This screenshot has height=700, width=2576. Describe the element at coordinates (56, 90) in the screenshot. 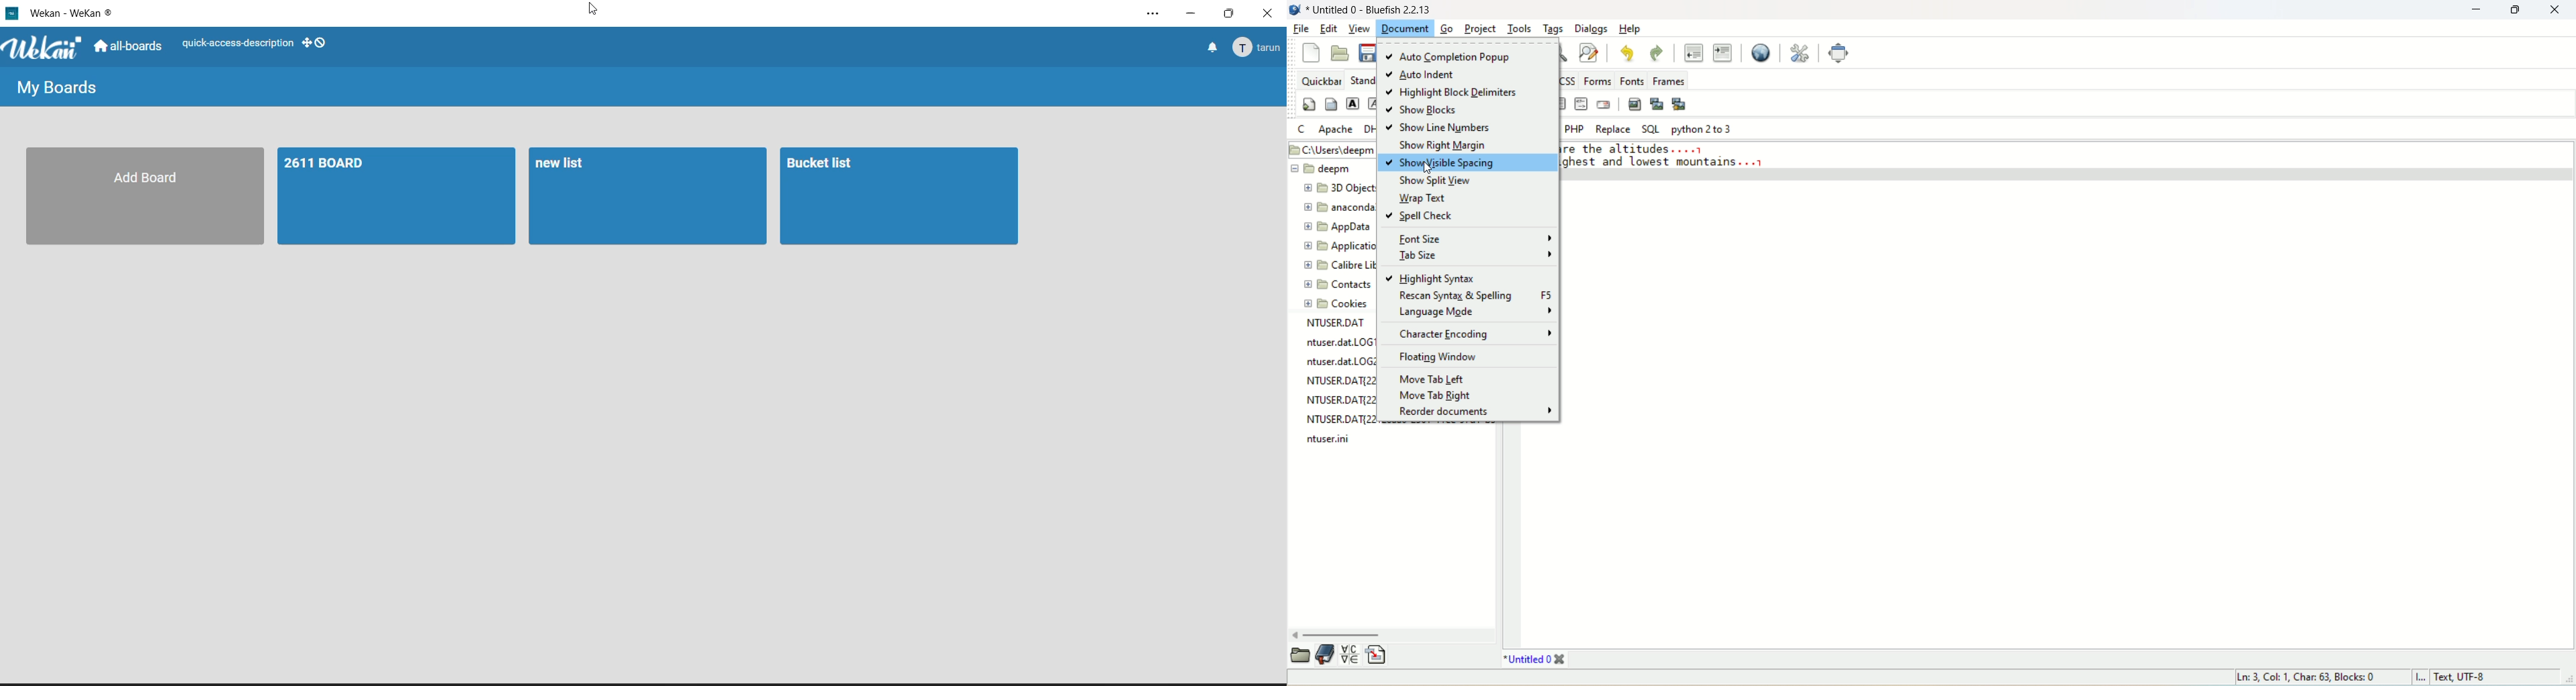

I see `my boards` at that location.